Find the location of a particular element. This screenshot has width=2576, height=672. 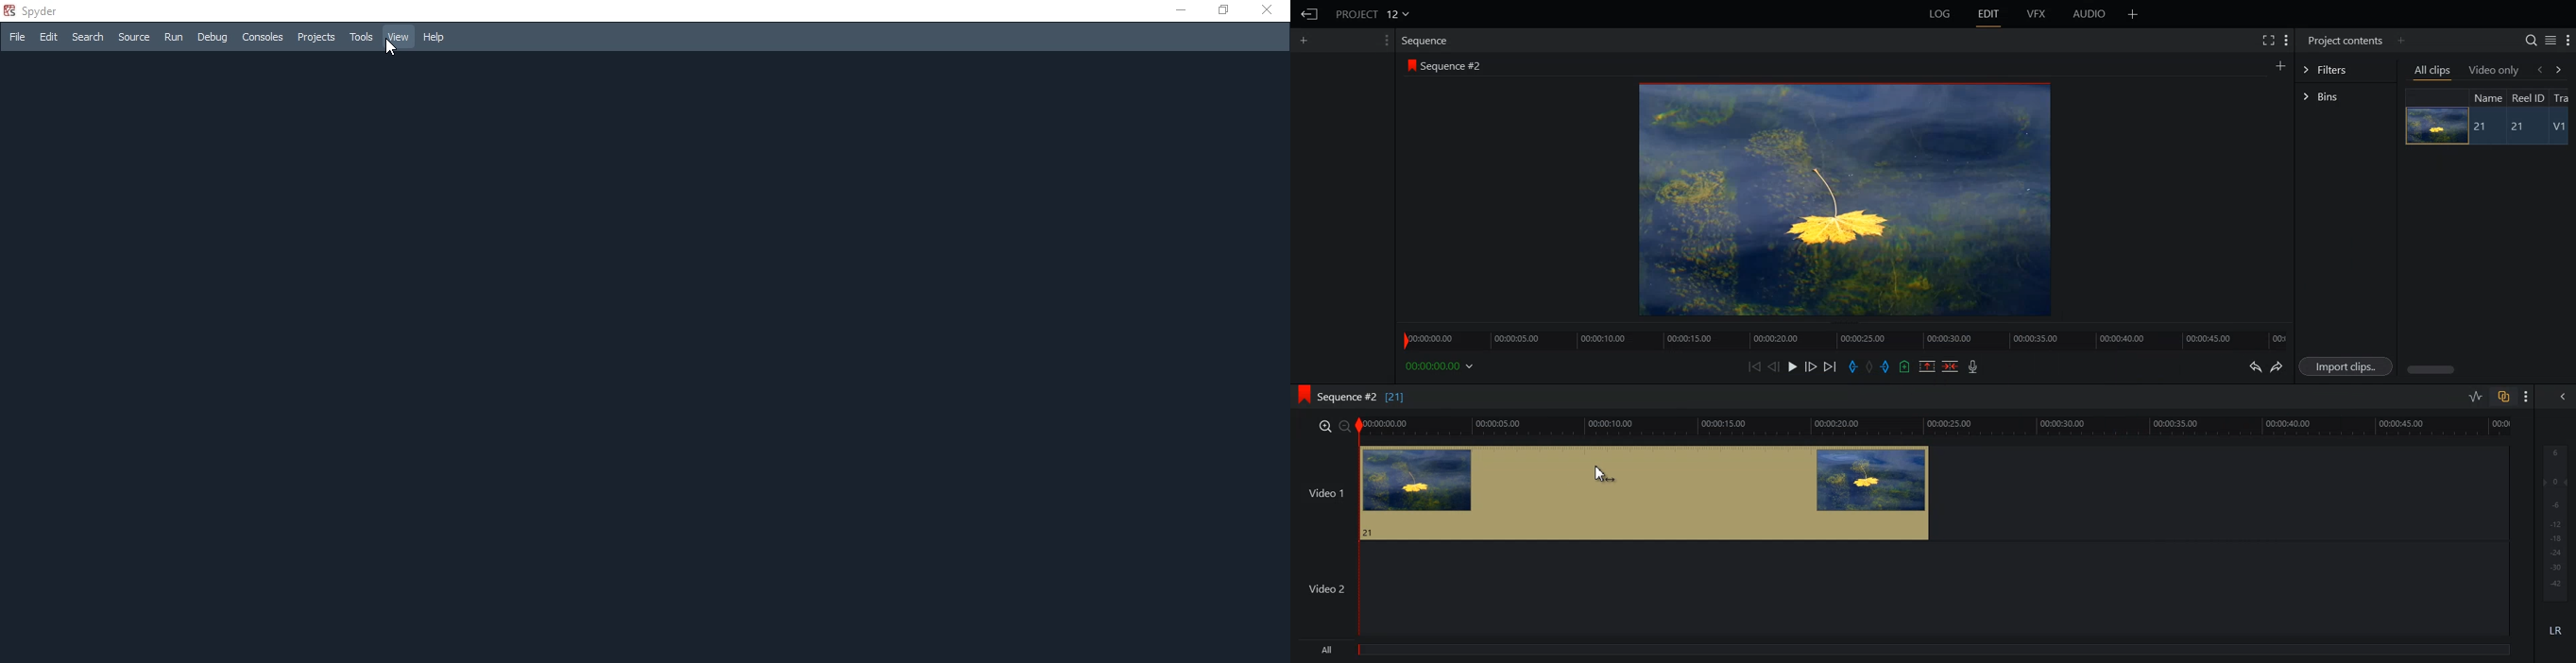

21 is located at coordinates (2524, 127).